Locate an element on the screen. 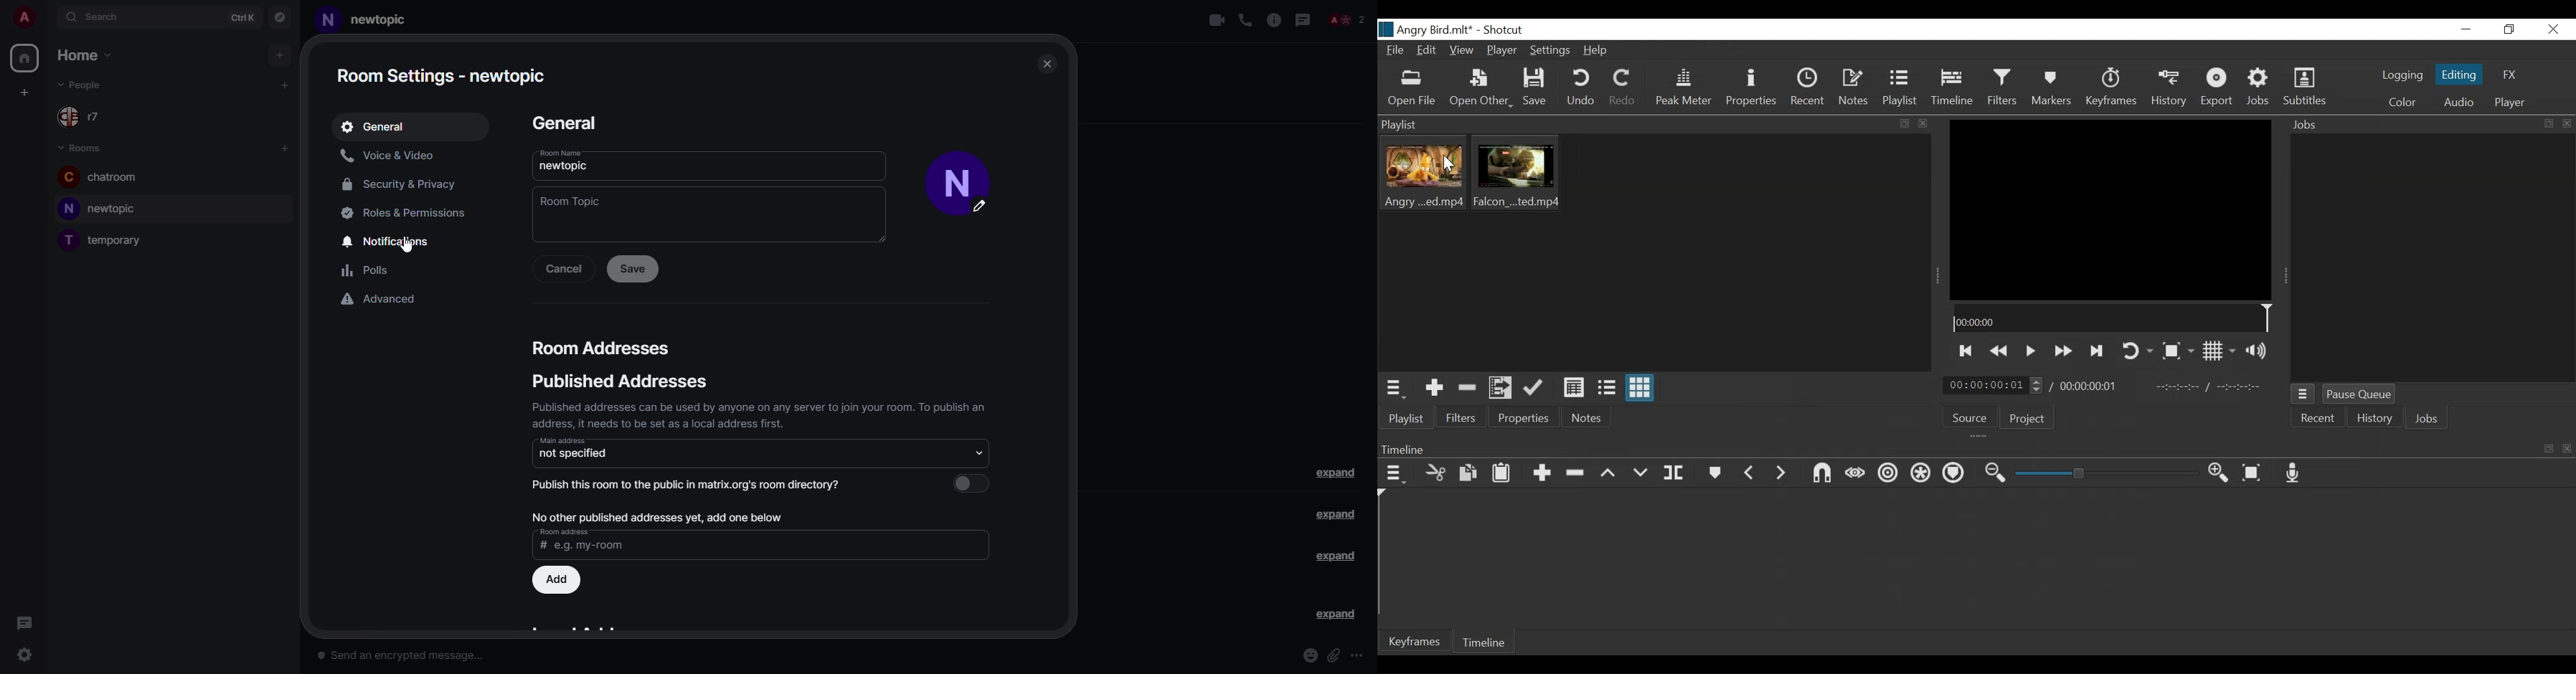 The height and width of the screenshot is (700, 2576). info is located at coordinates (1274, 19).